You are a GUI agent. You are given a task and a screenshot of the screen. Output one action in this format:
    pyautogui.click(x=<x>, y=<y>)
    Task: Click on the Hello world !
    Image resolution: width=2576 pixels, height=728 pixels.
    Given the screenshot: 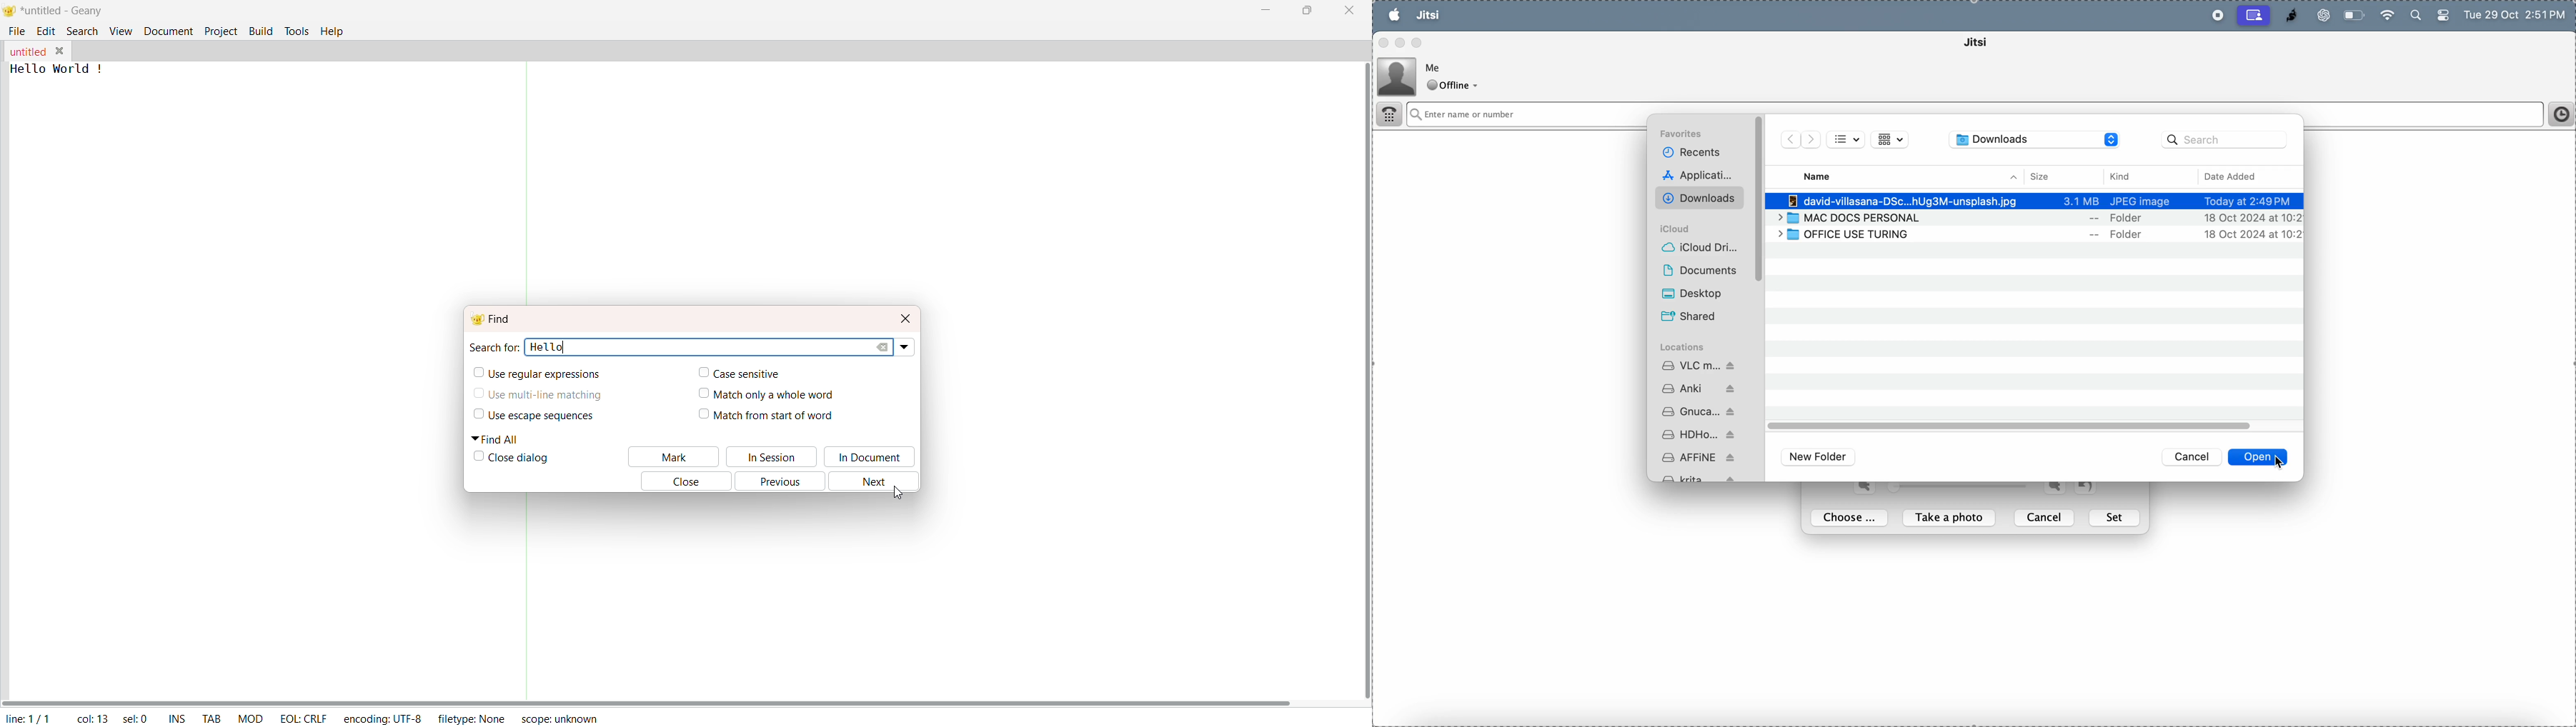 What is the action you would take?
    pyautogui.click(x=60, y=69)
    